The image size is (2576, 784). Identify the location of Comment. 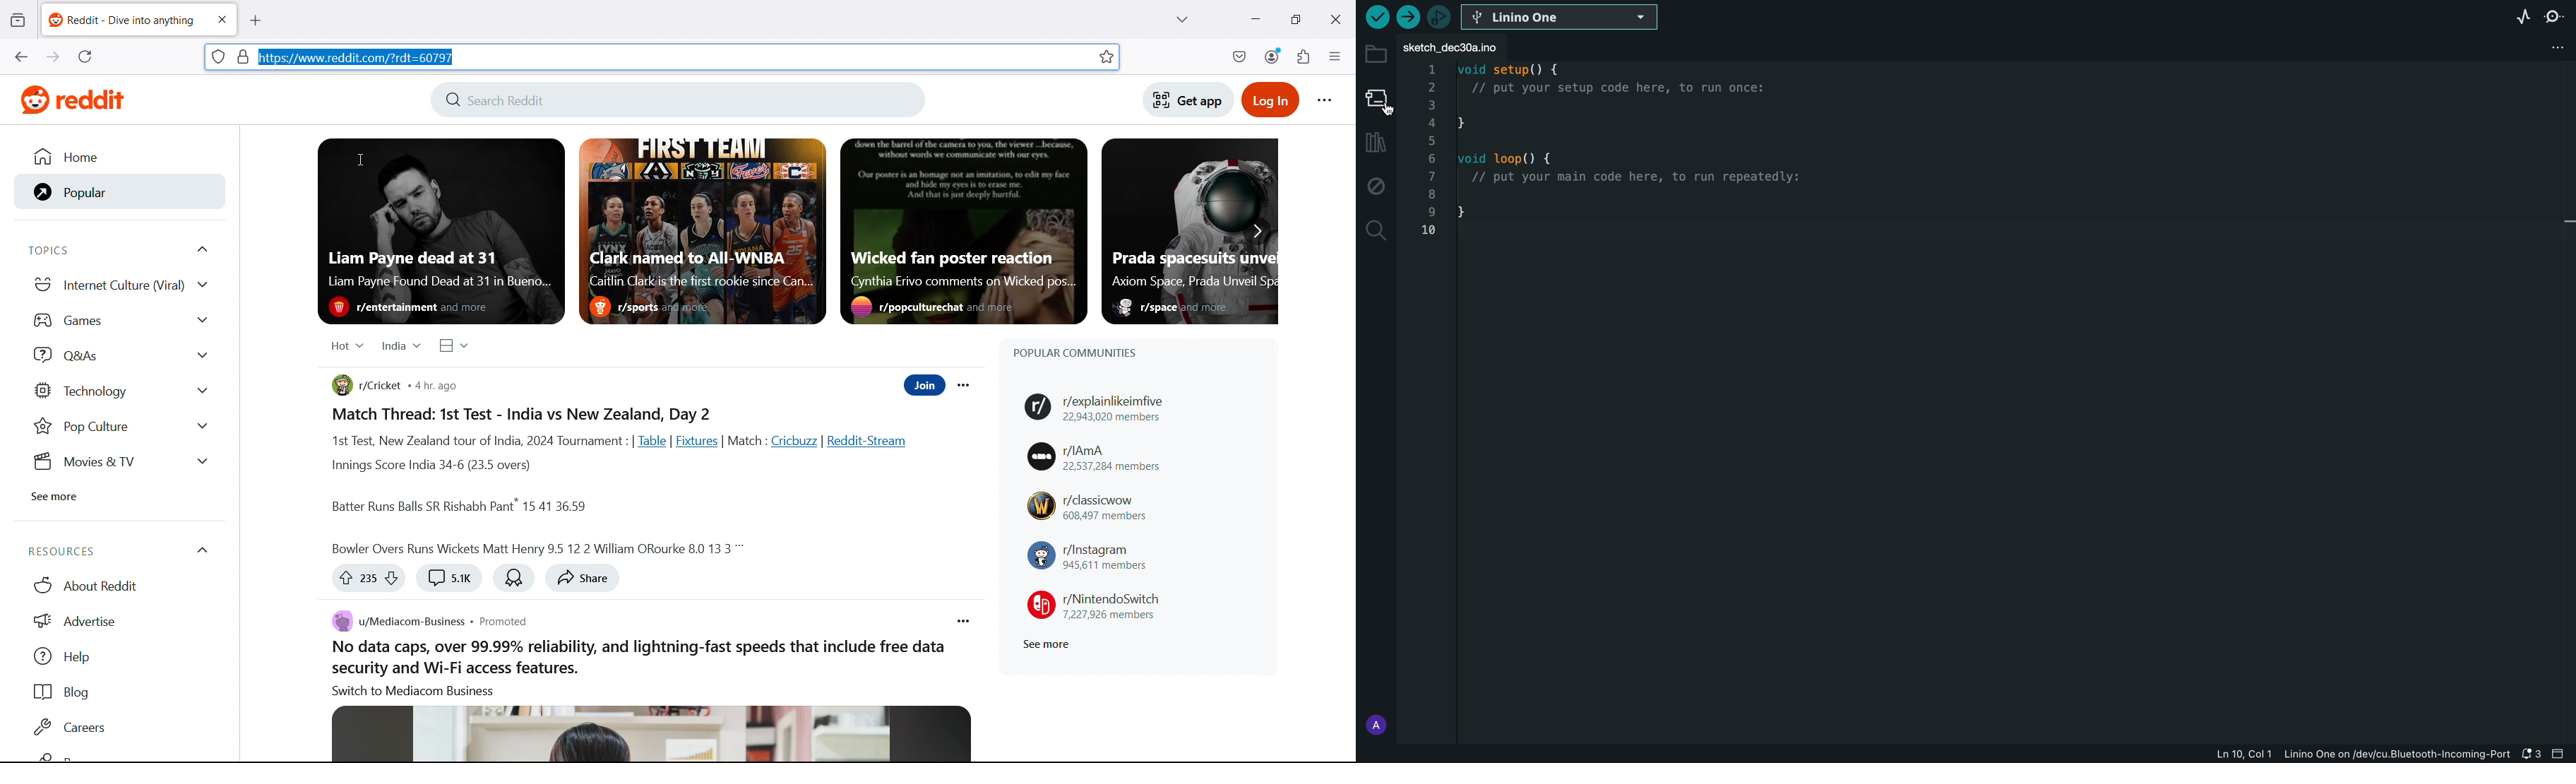
(448, 579).